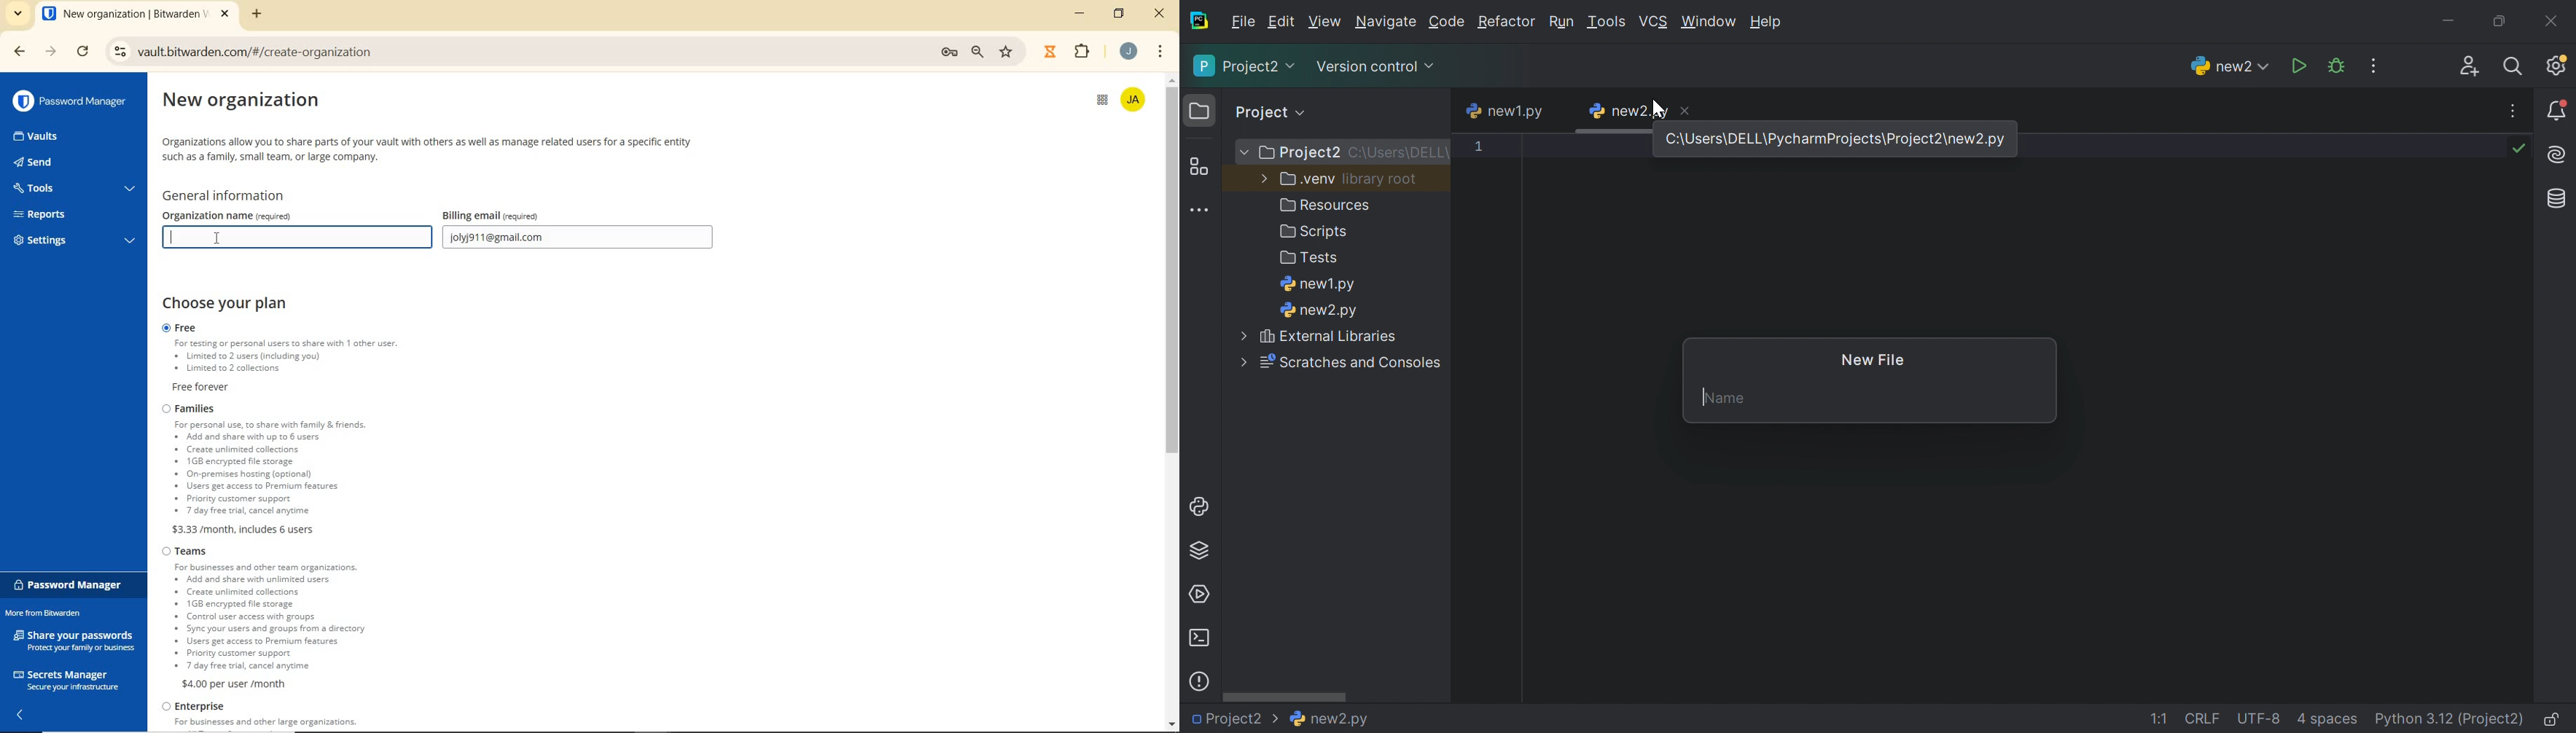 This screenshot has height=756, width=2576. What do you see at coordinates (1768, 23) in the screenshot?
I see `Help` at bounding box center [1768, 23].